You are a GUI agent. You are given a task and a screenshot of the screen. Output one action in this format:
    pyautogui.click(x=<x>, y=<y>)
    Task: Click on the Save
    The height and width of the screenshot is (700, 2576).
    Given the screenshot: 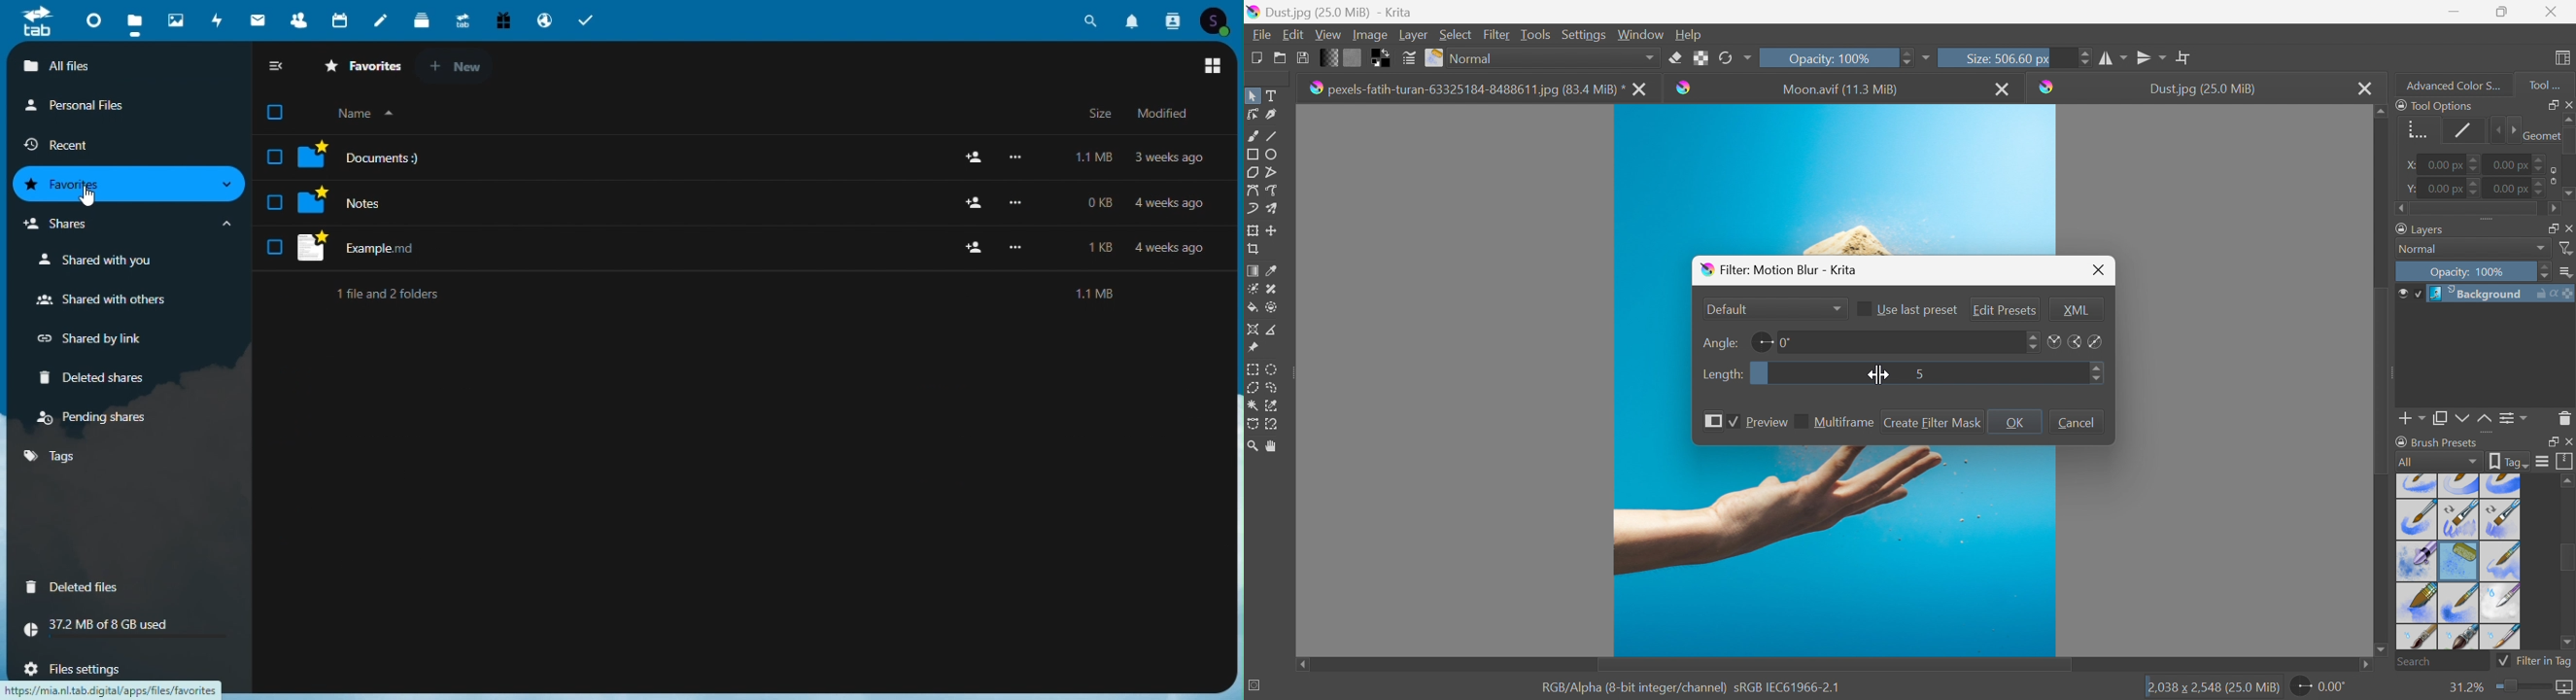 What is the action you would take?
    pyautogui.click(x=1301, y=56)
    